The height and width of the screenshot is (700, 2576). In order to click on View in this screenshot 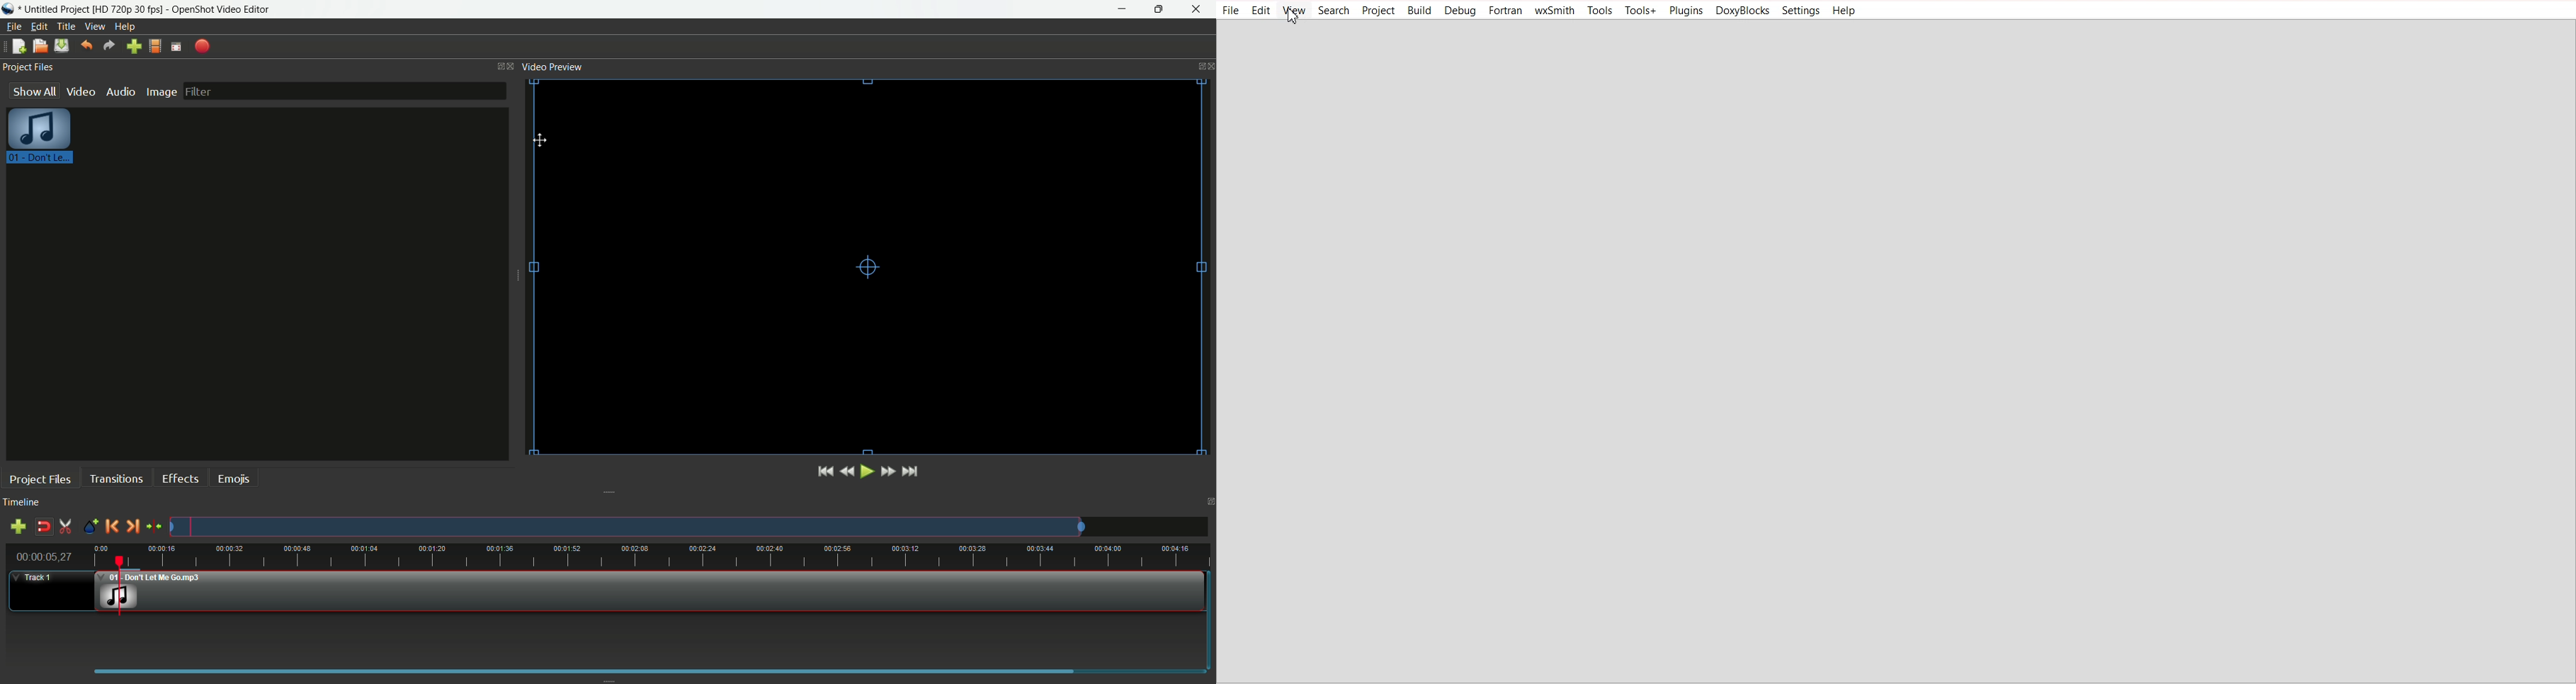, I will do `click(1294, 11)`.